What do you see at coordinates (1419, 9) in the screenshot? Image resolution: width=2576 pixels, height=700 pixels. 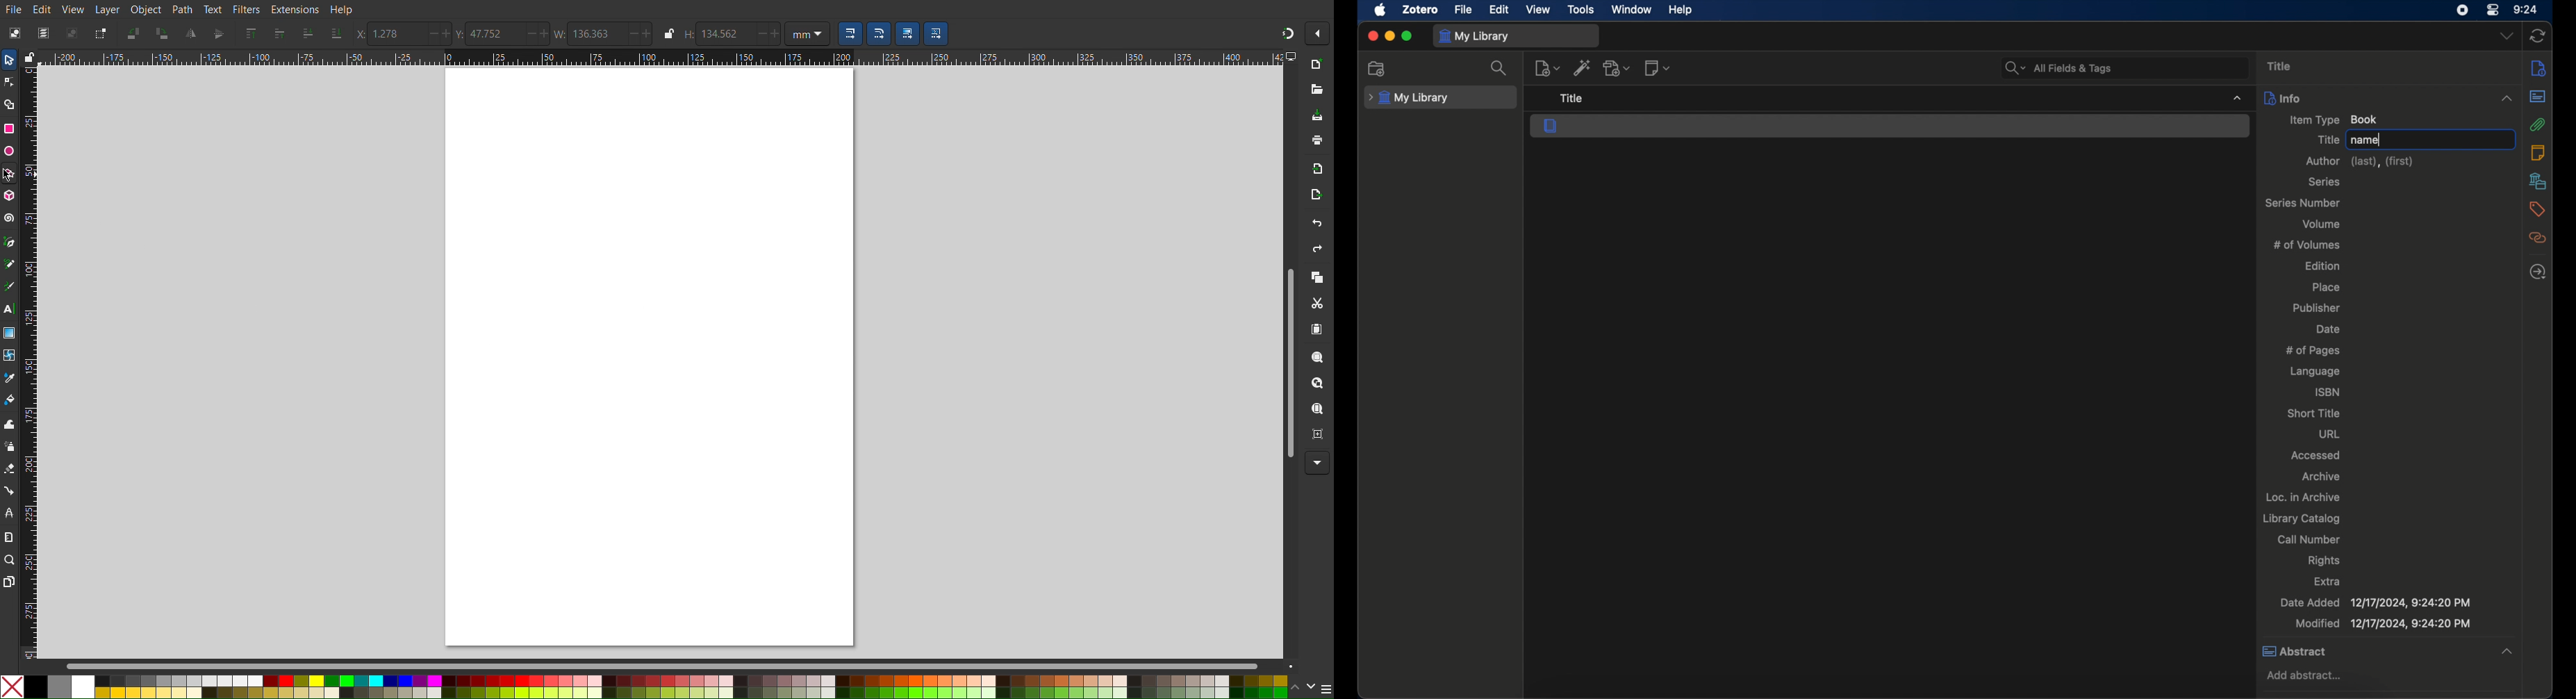 I see `zotero` at bounding box center [1419, 9].